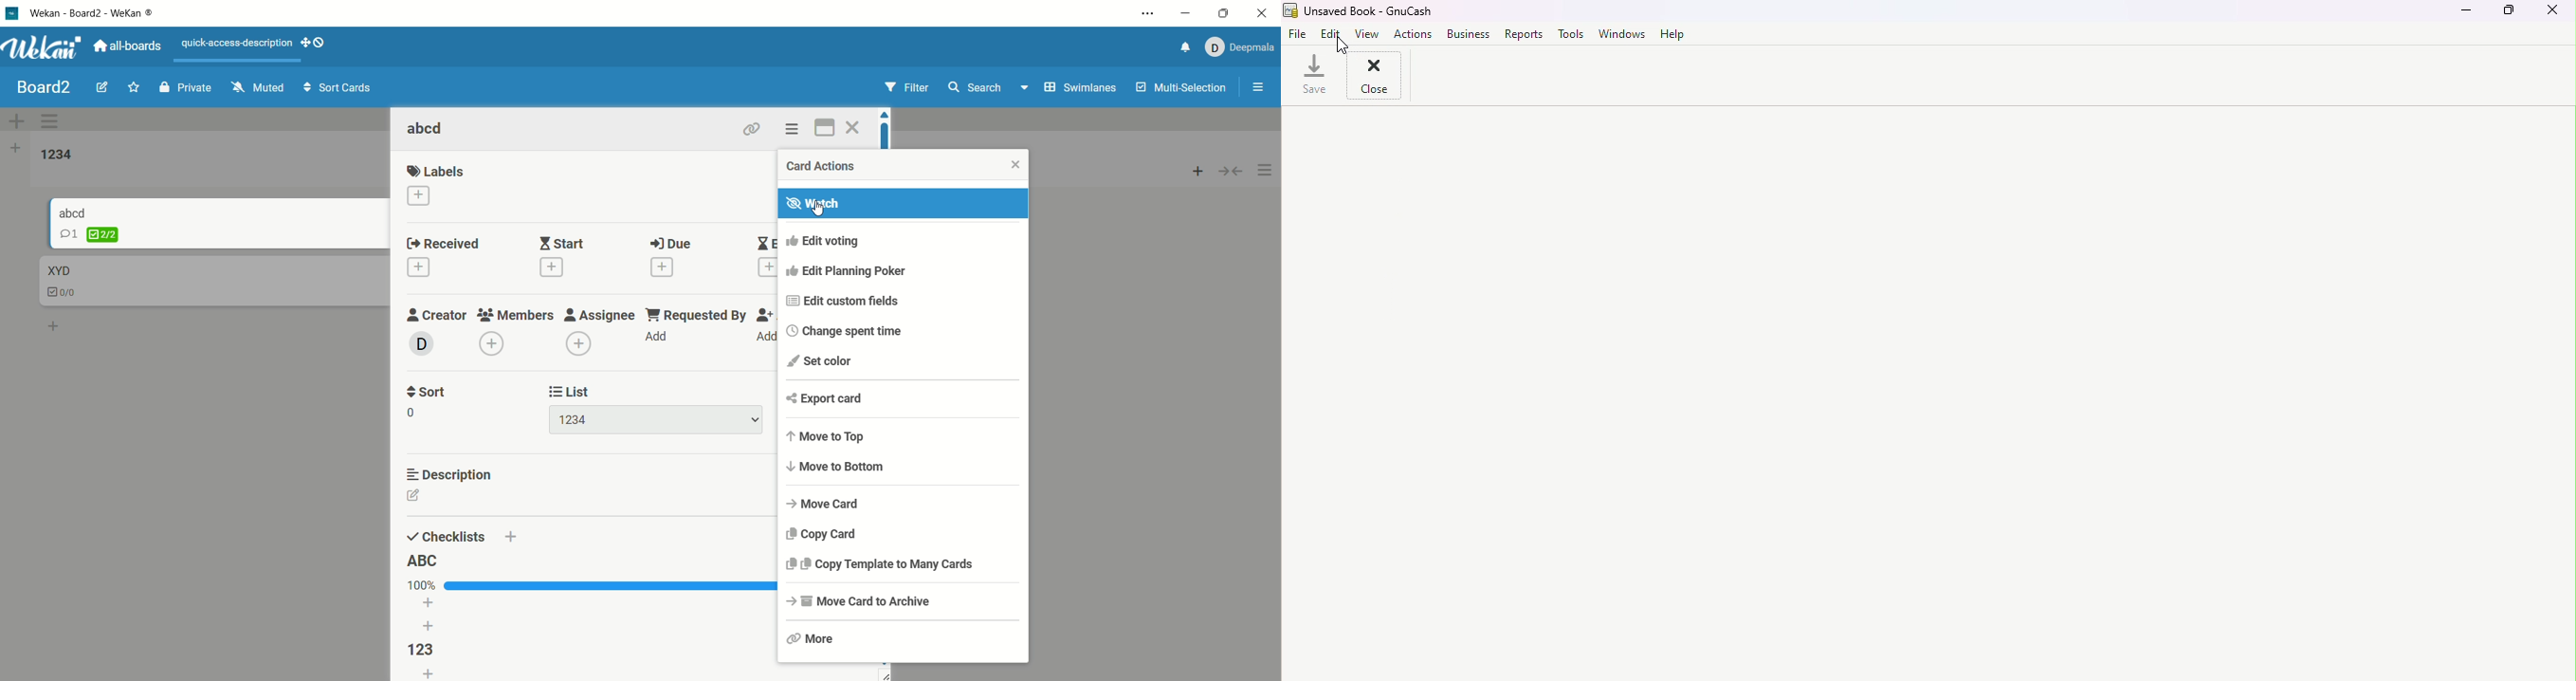  I want to click on cursor, so click(1341, 45).